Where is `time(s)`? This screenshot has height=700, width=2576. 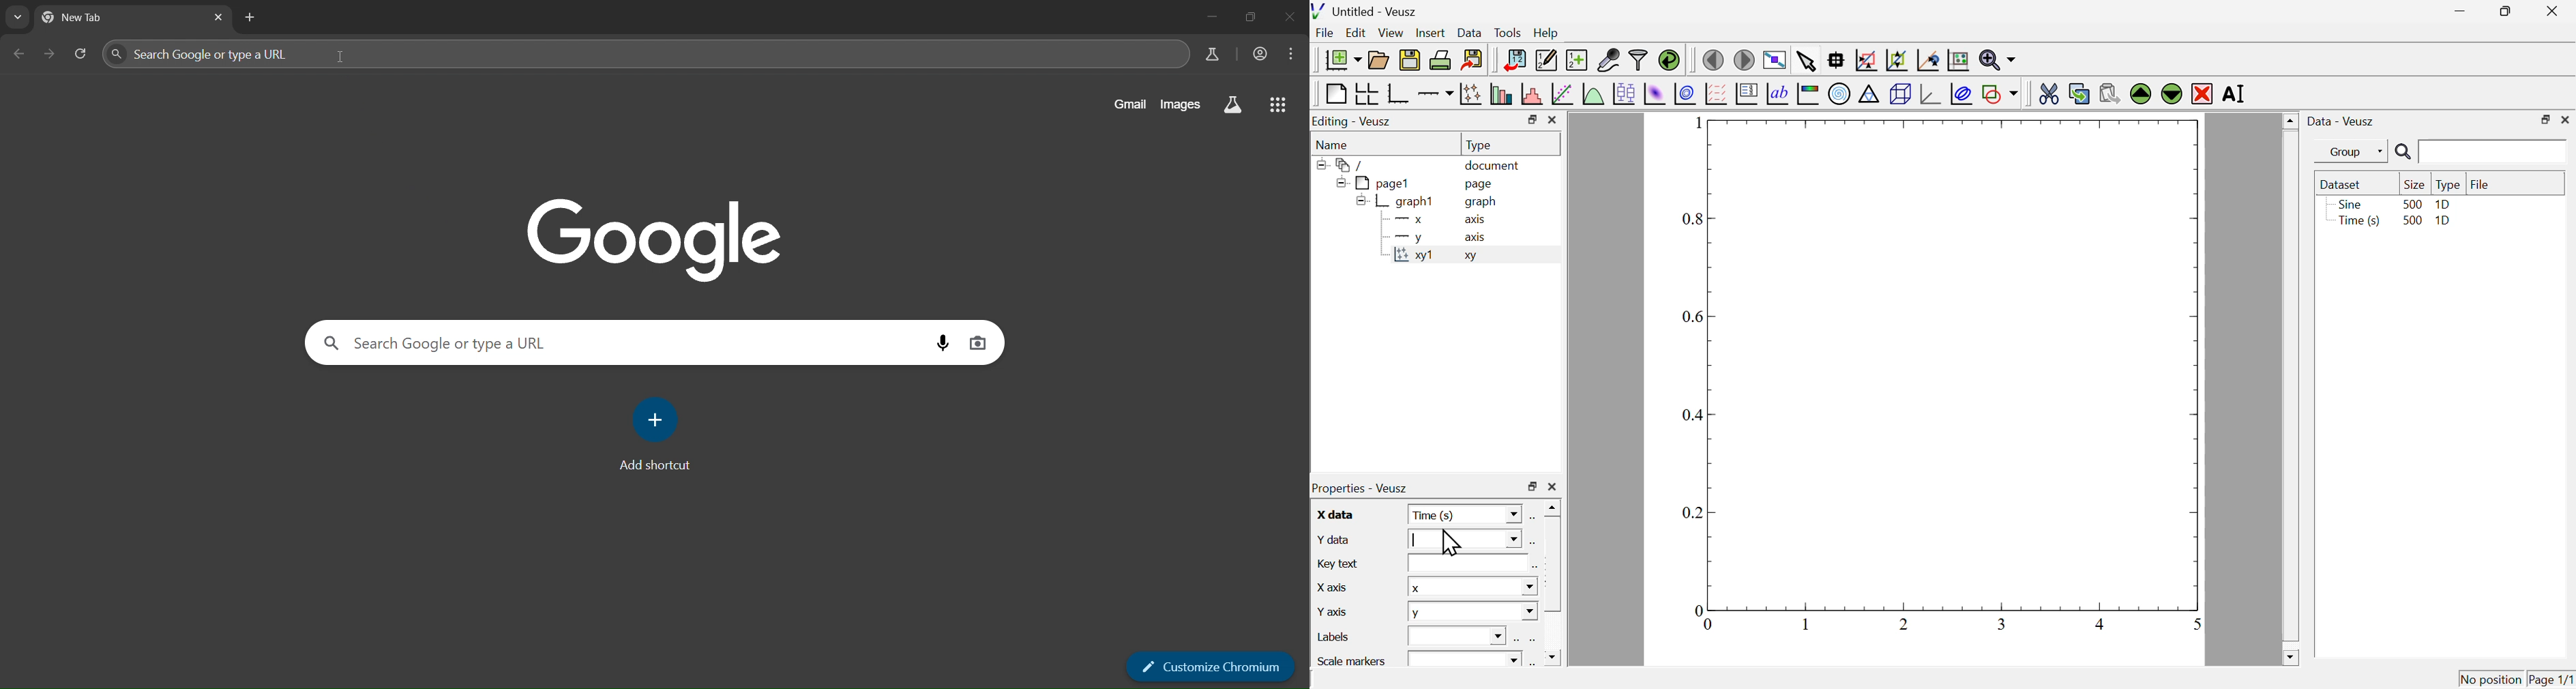 time(s) is located at coordinates (1465, 514).